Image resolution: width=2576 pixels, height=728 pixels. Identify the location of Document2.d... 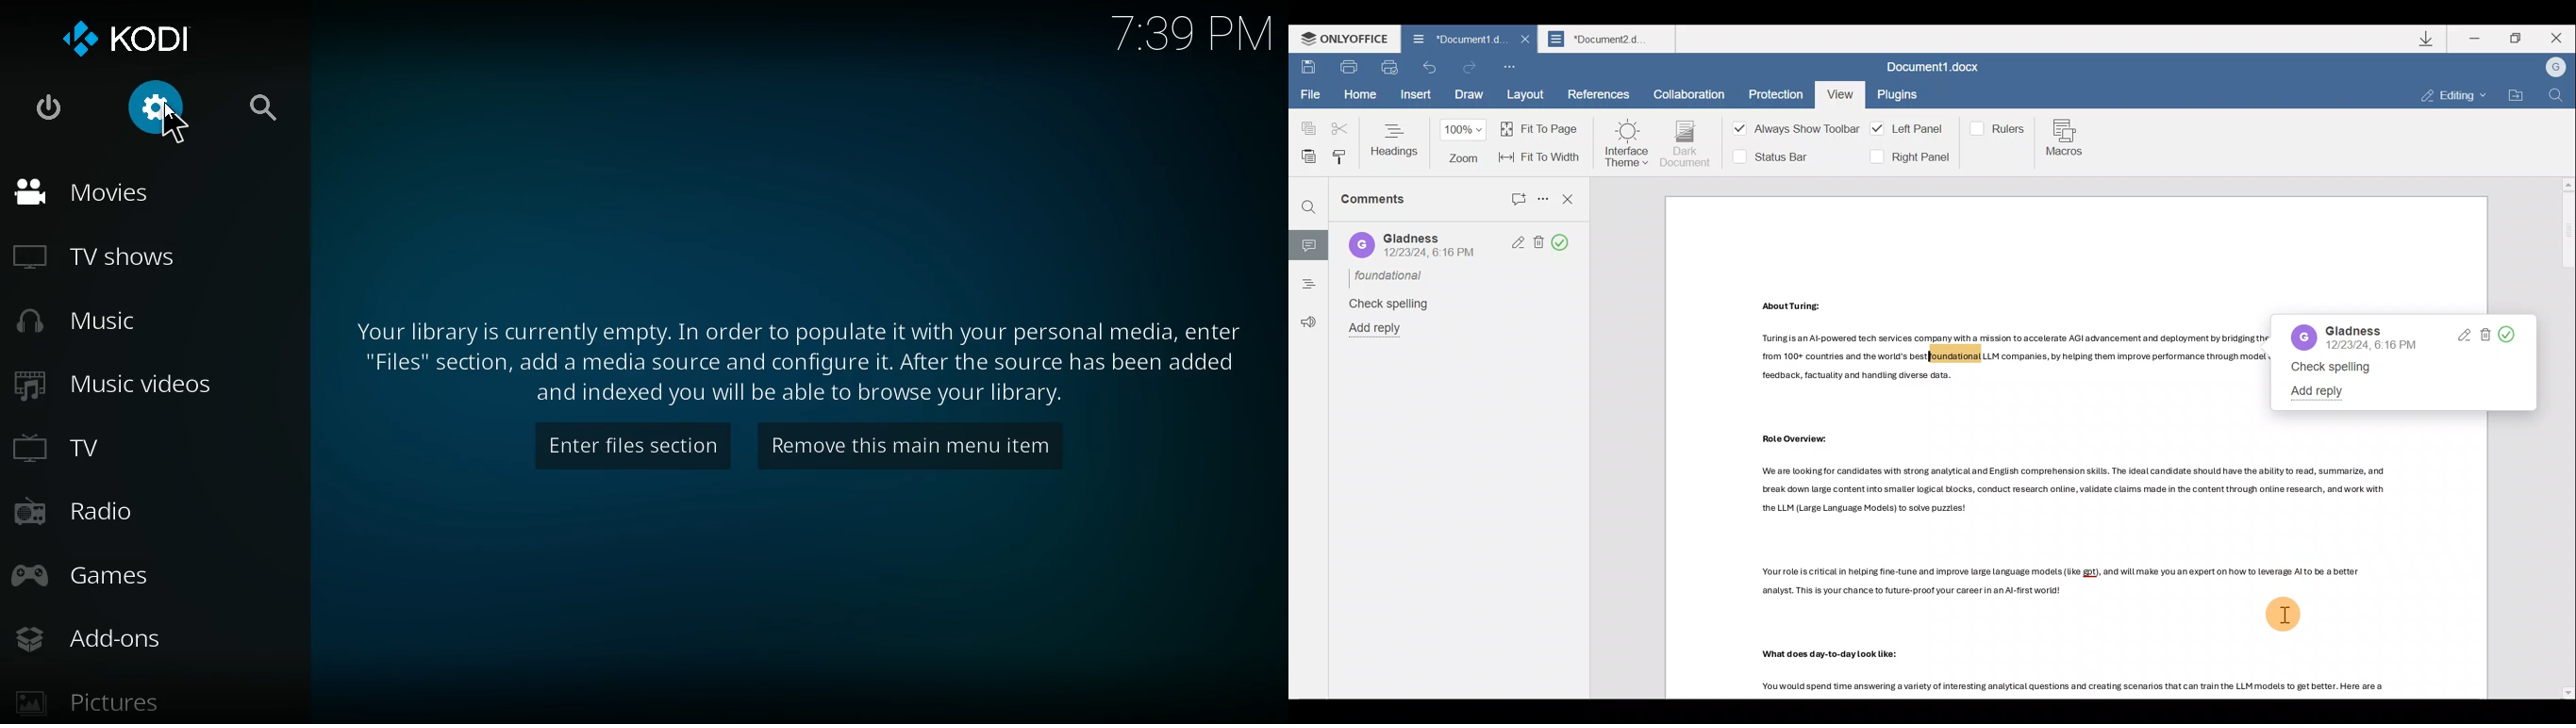
(1610, 41).